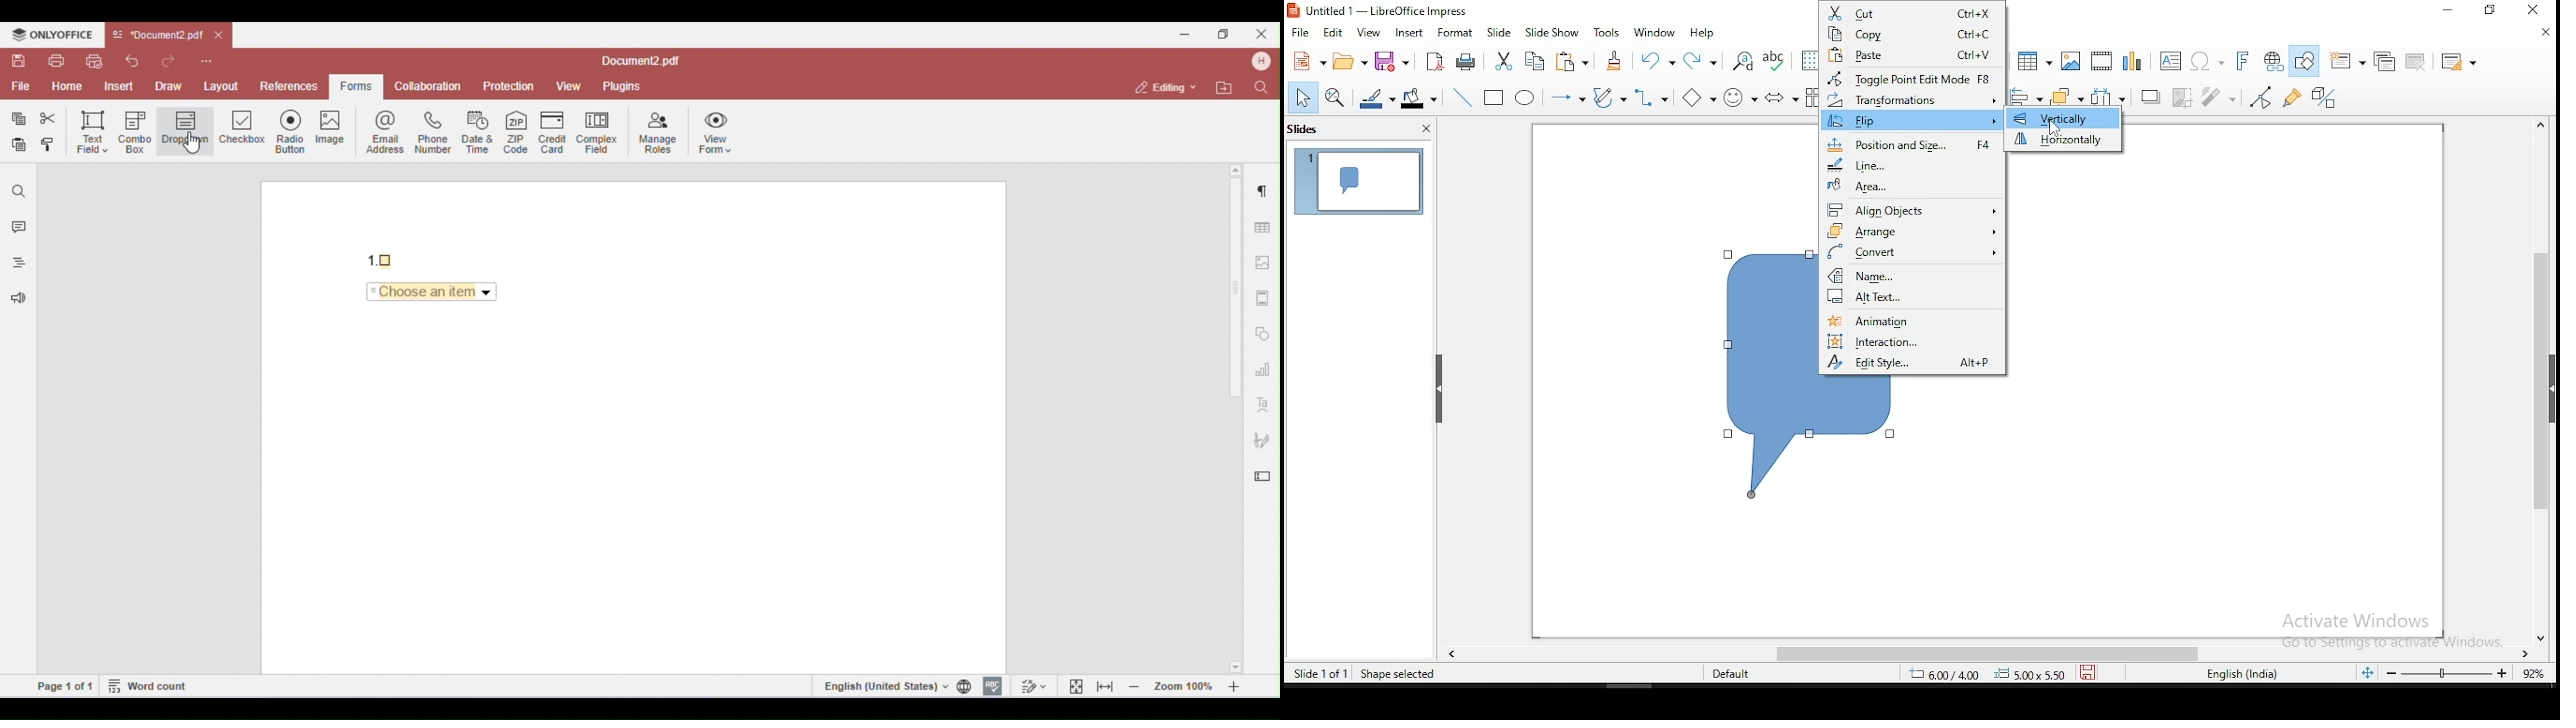  What do you see at coordinates (1913, 363) in the screenshot?
I see `edit style` at bounding box center [1913, 363].